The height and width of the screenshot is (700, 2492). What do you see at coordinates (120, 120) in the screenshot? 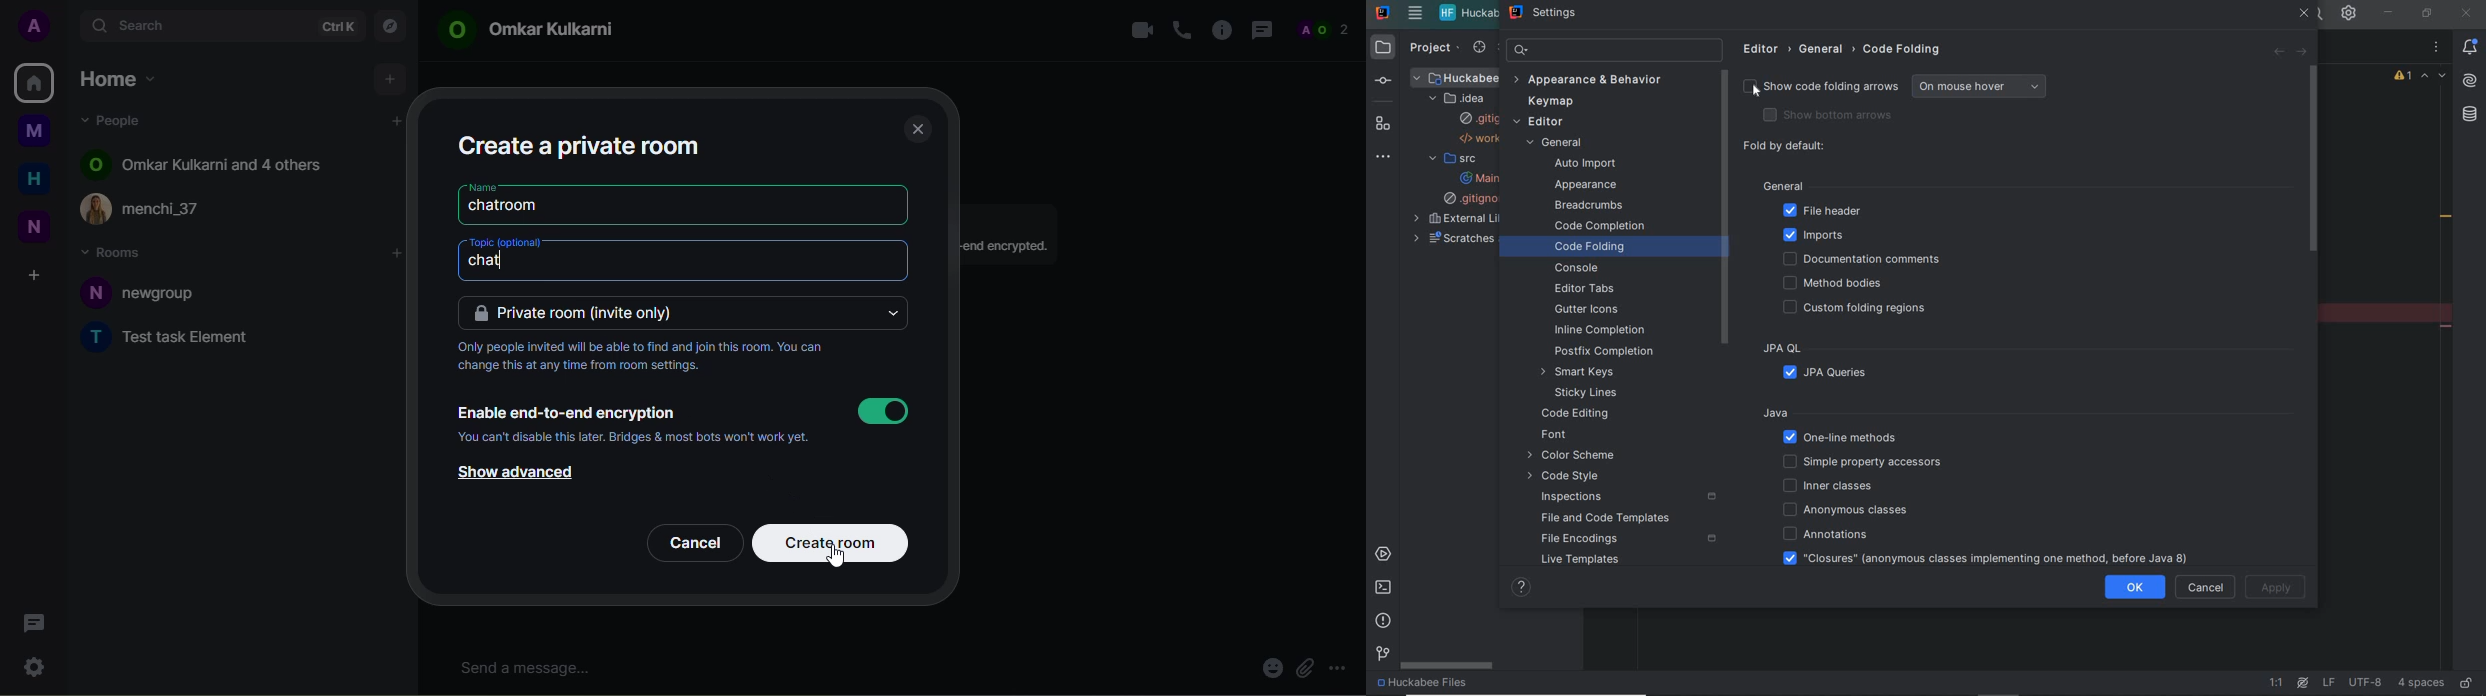
I see `people` at bounding box center [120, 120].